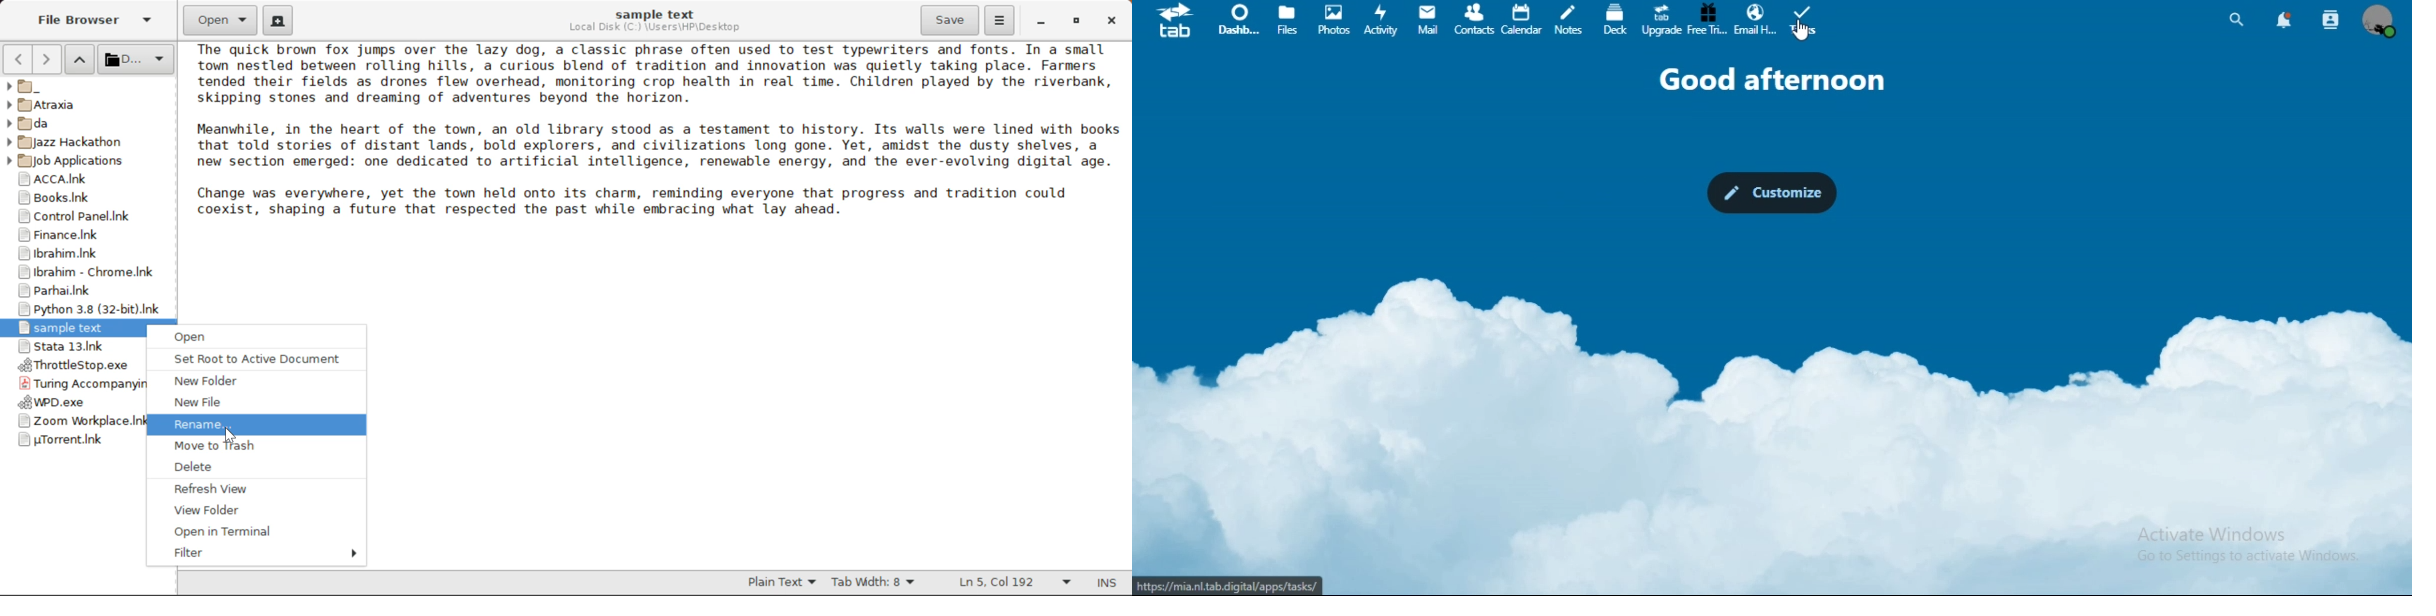  I want to click on deck, so click(1614, 20).